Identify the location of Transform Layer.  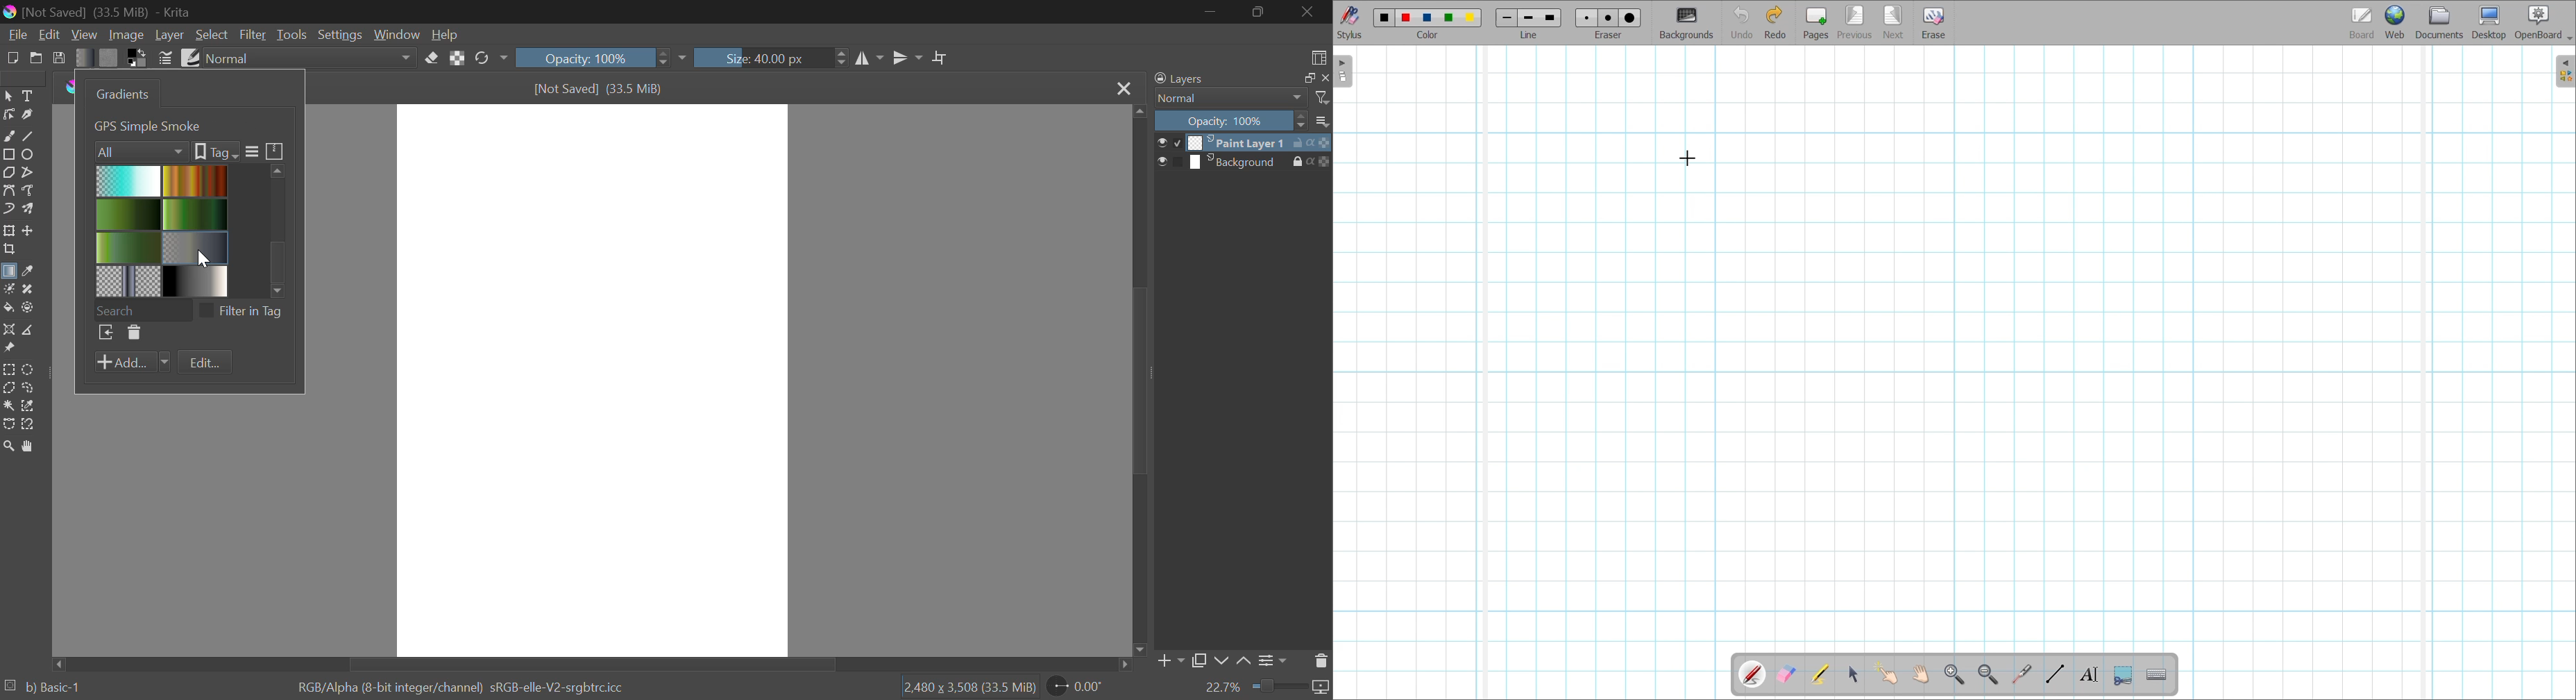
(8, 231).